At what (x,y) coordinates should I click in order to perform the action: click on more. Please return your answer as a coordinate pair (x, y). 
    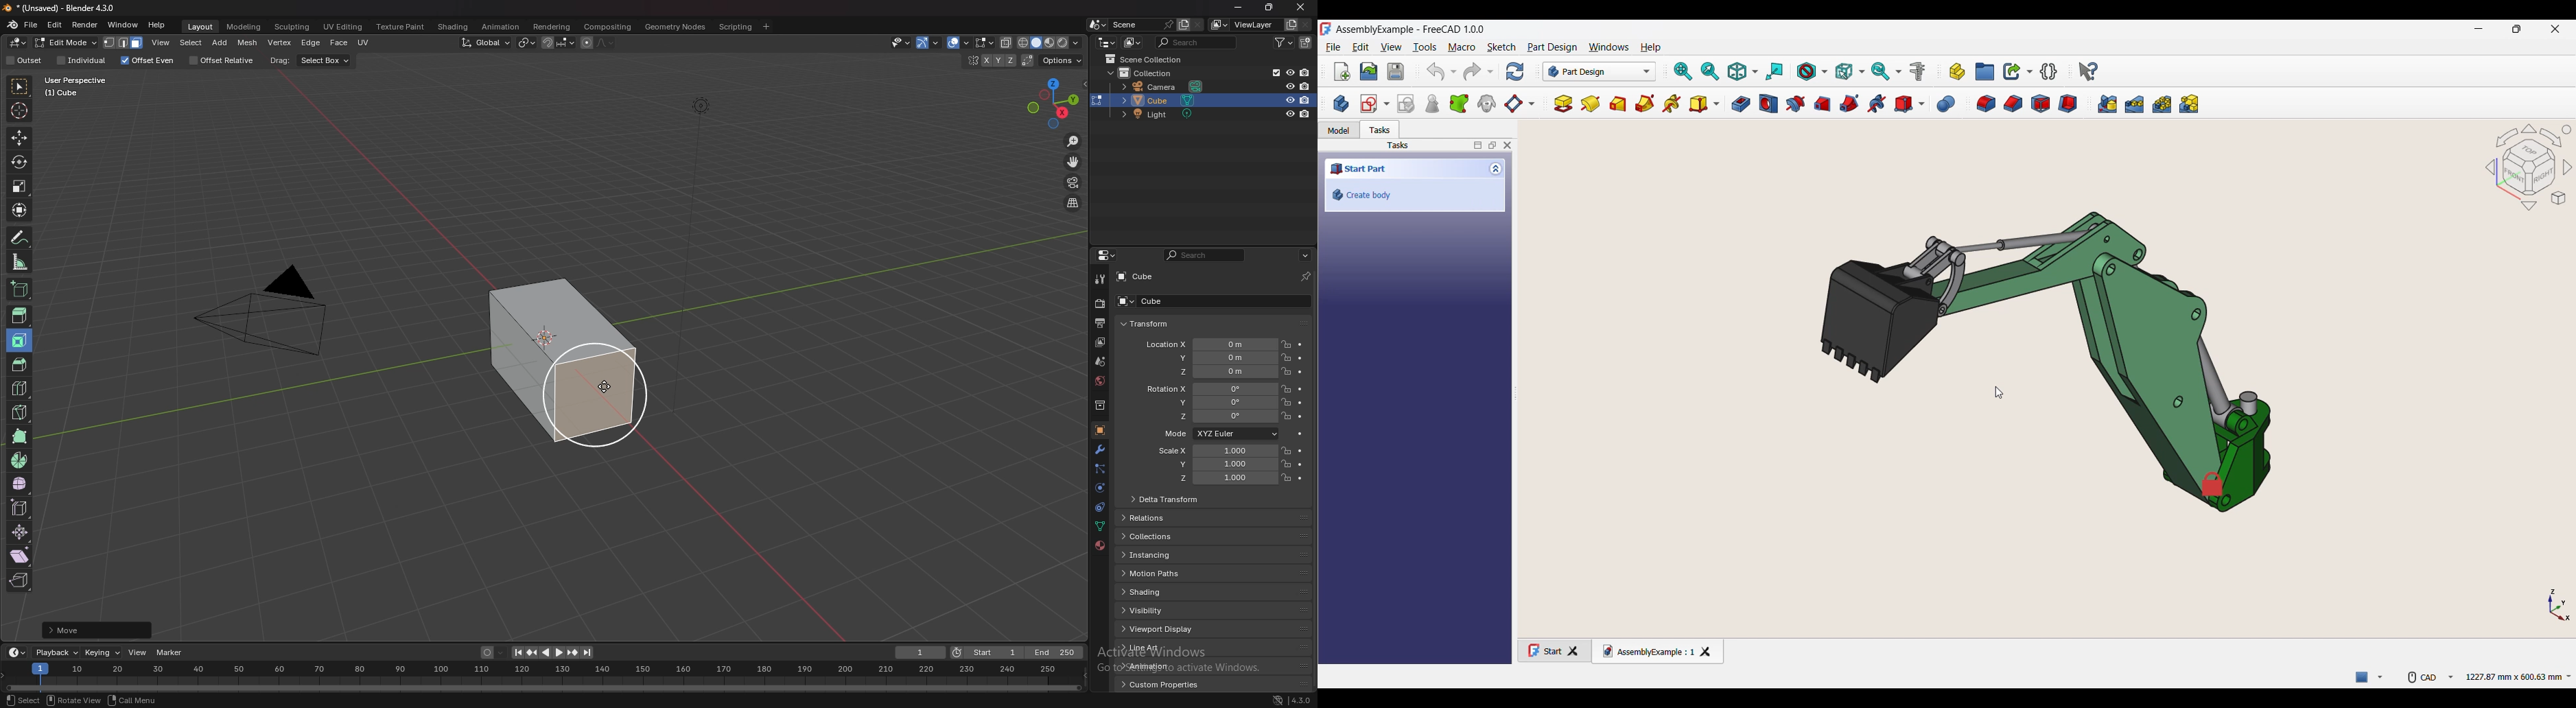
    Looking at the image, I should click on (75, 630).